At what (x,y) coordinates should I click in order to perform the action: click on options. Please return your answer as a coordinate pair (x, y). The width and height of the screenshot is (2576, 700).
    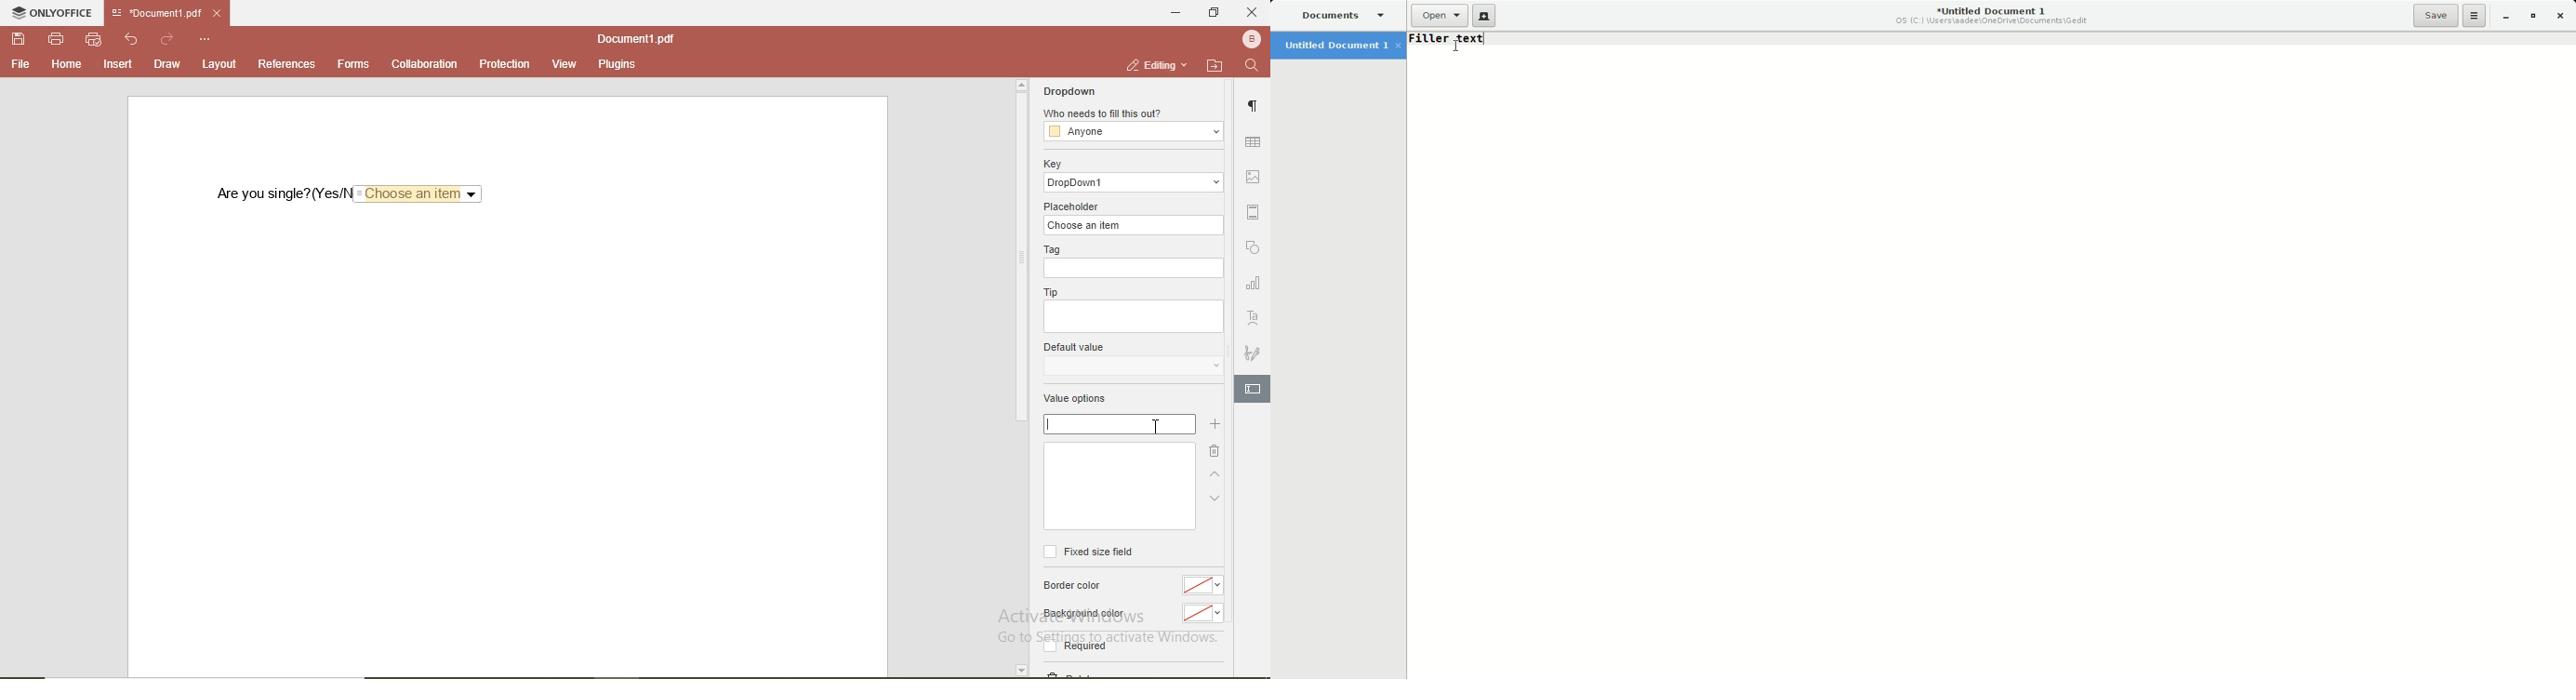
    Looking at the image, I should click on (206, 40).